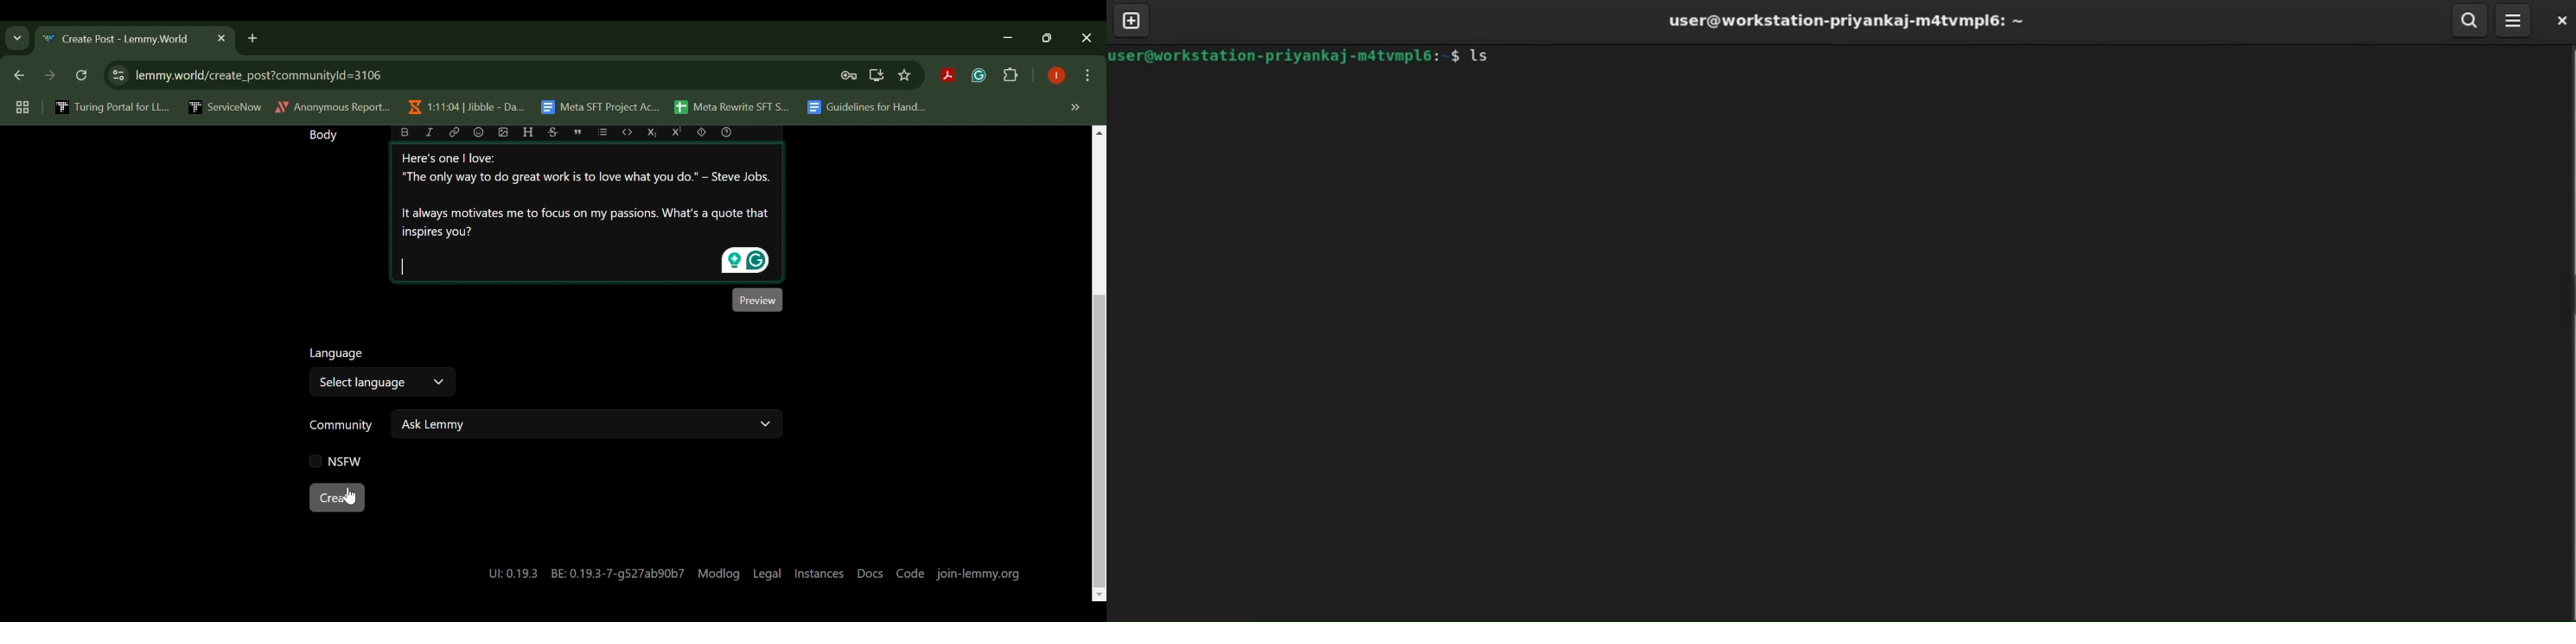 The image size is (2576, 644). I want to click on Preview, so click(756, 299).